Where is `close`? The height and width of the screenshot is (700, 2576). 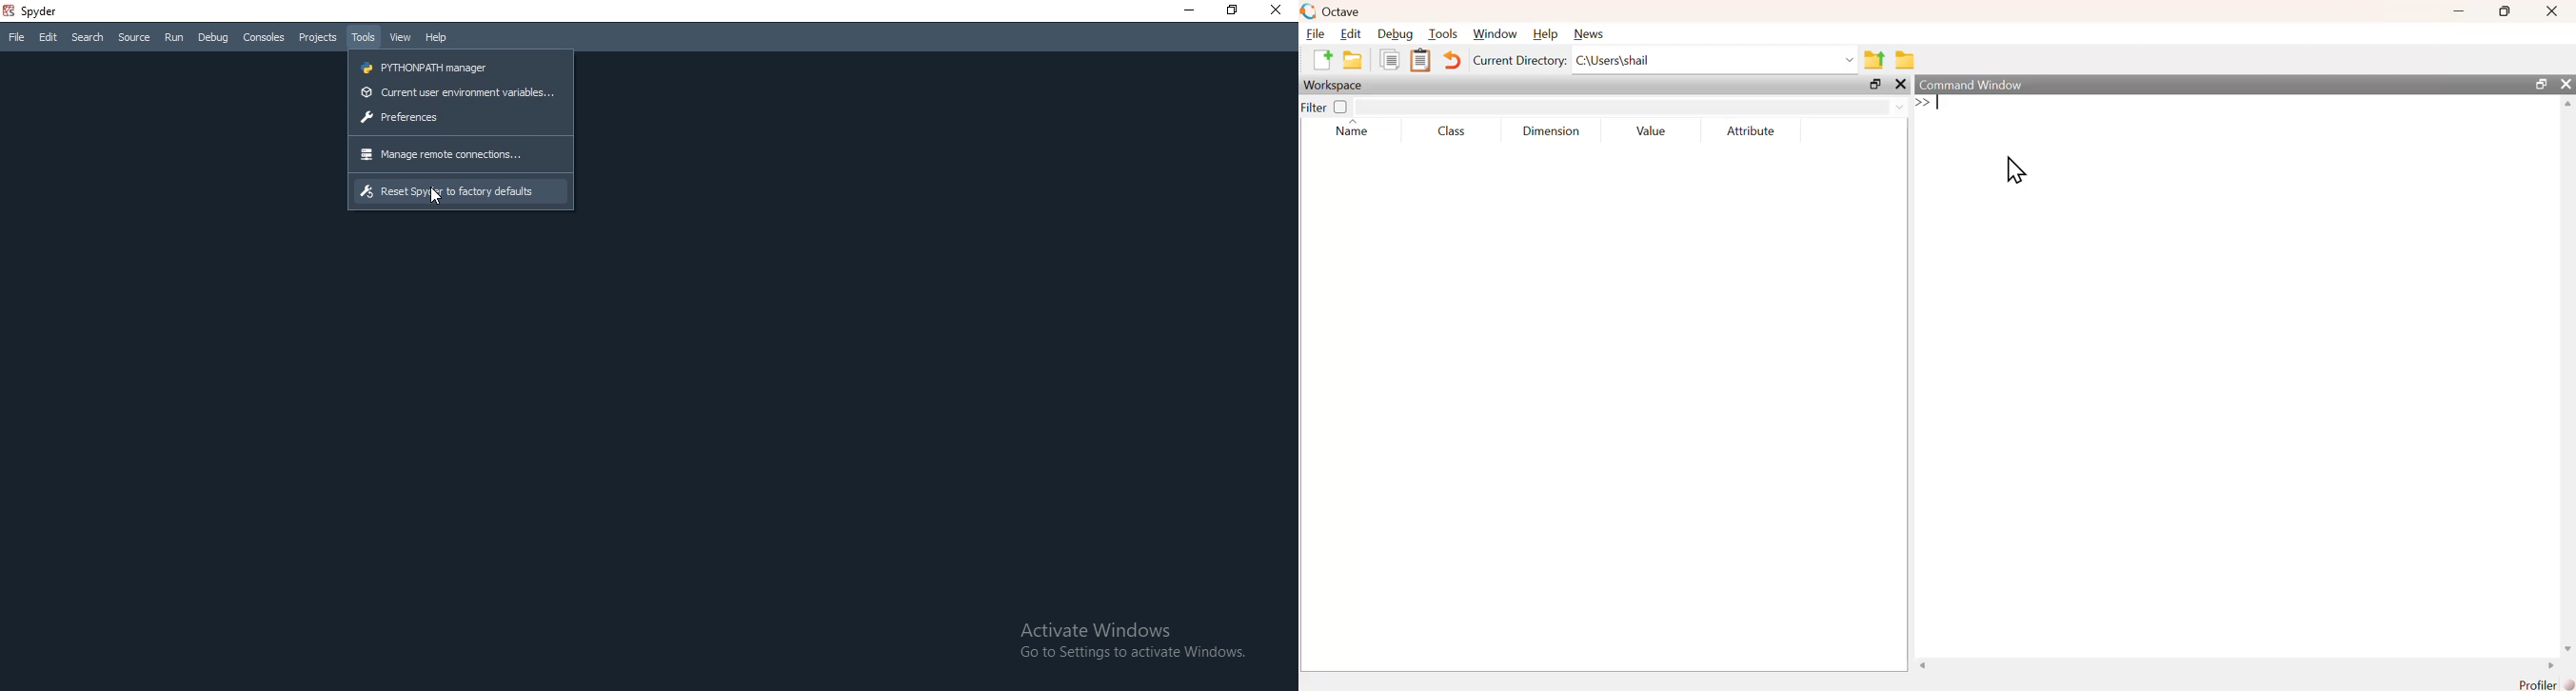
close is located at coordinates (1279, 12).